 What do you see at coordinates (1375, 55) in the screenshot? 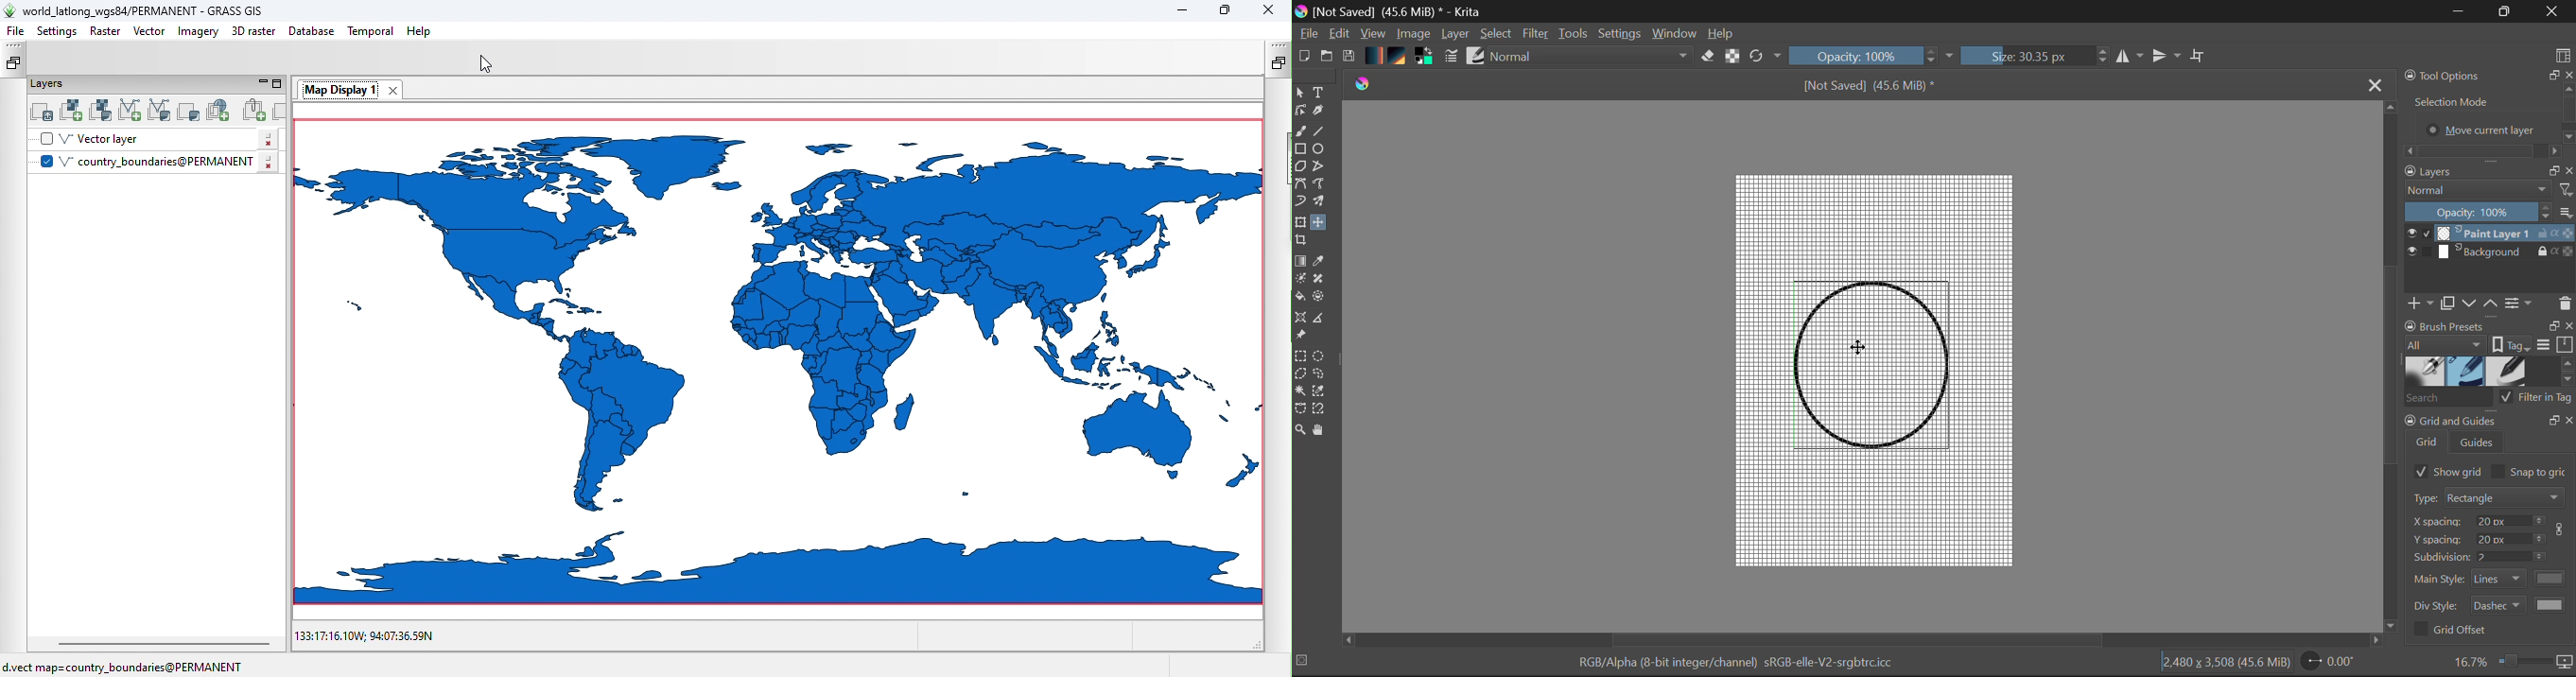
I see `Gradient` at bounding box center [1375, 55].